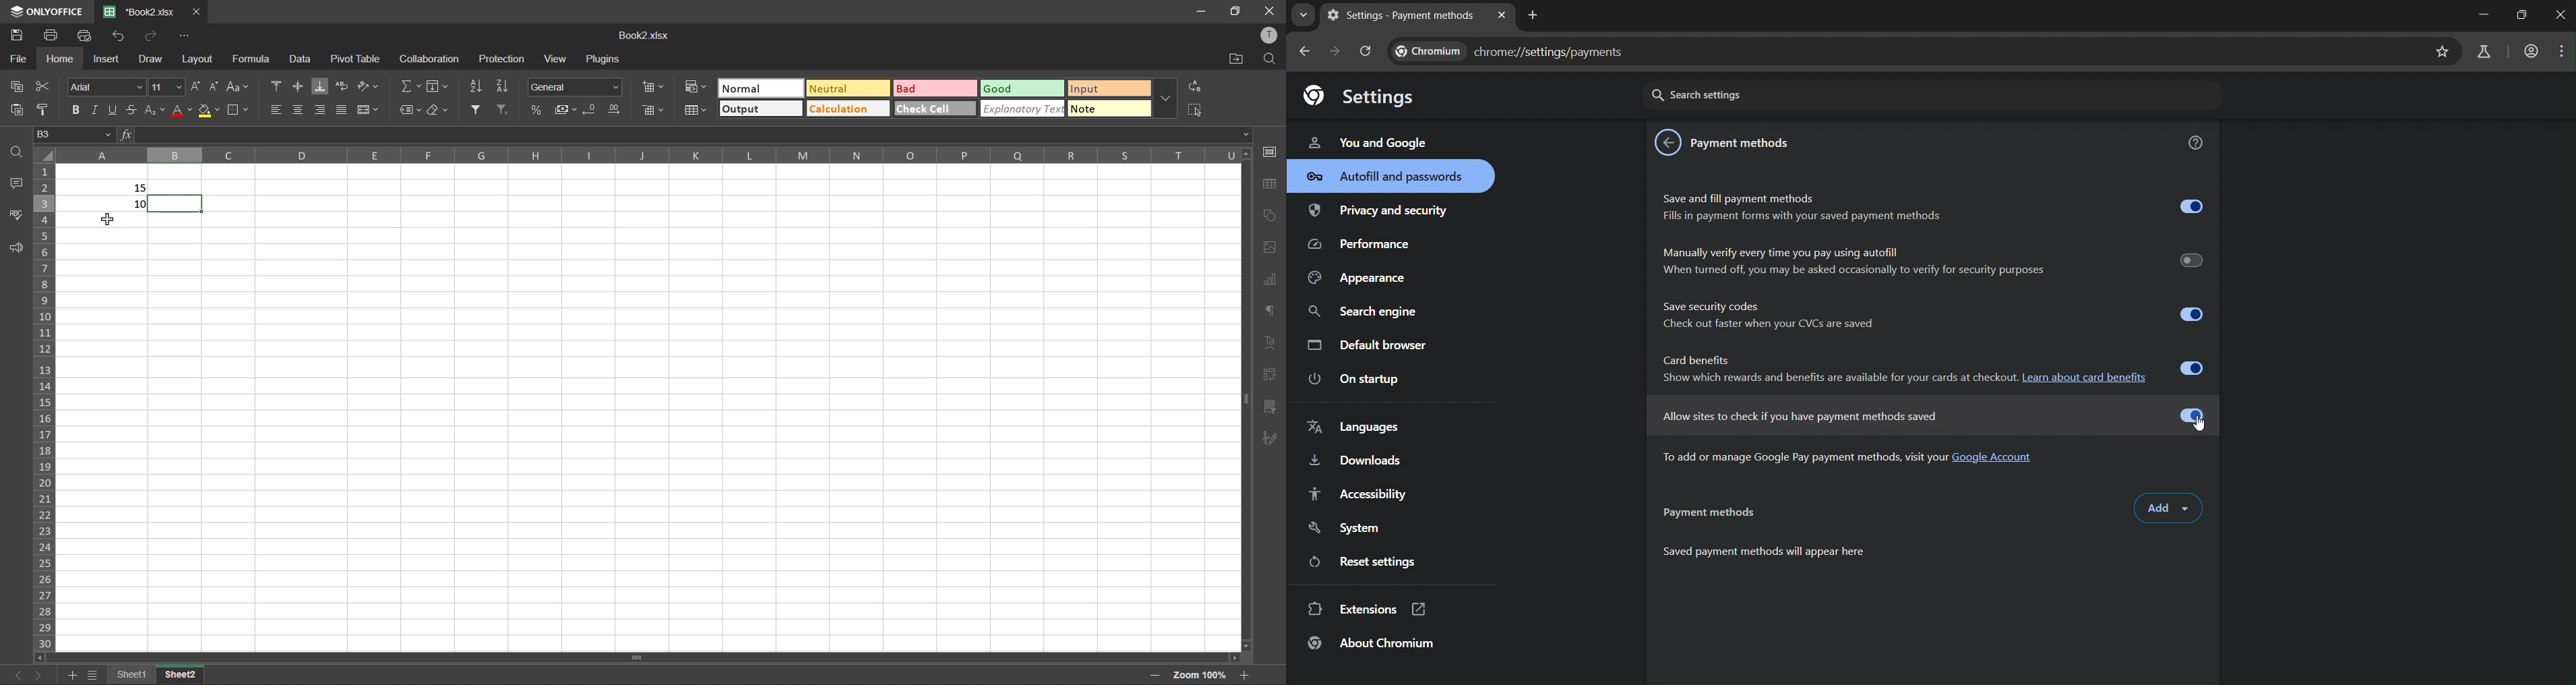 This screenshot has height=700, width=2576. Describe the element at coordinates (1712, 511) in the screenshot. I see `paymentmethods` at that location.